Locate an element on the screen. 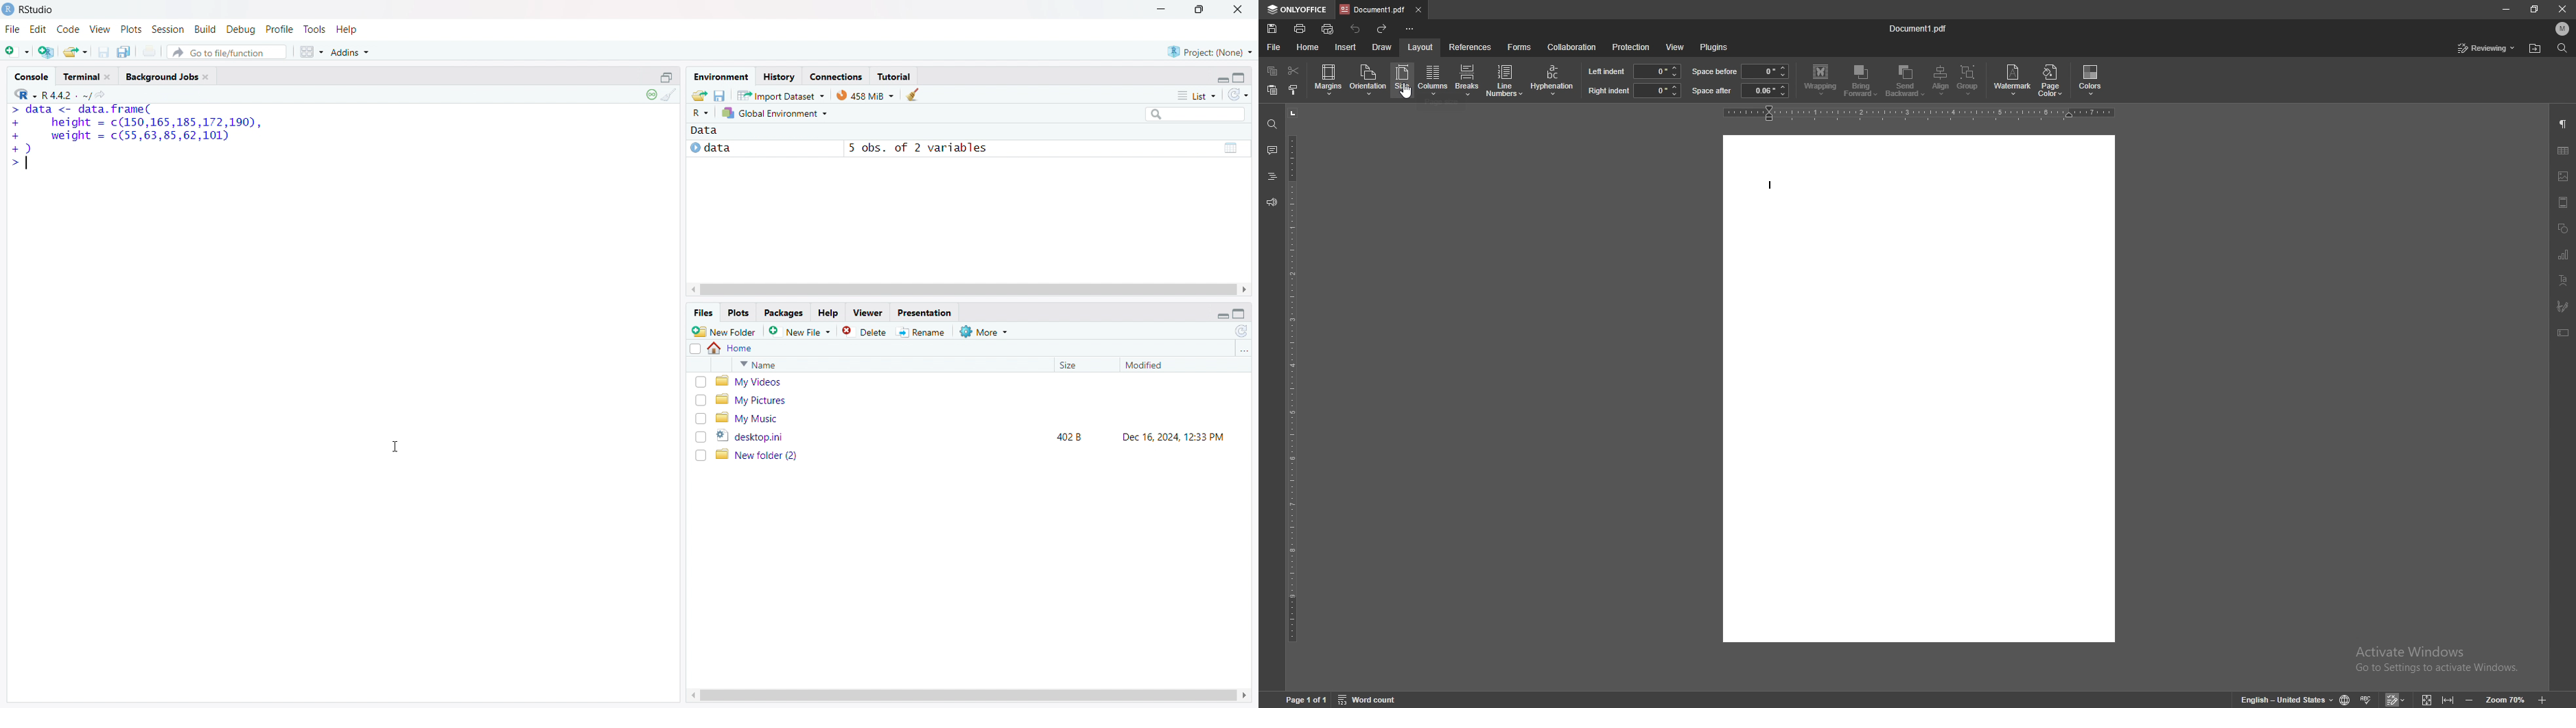 The height and width of the screenshot is (728, 2576). copy style is located at coordinates (1293, 88).